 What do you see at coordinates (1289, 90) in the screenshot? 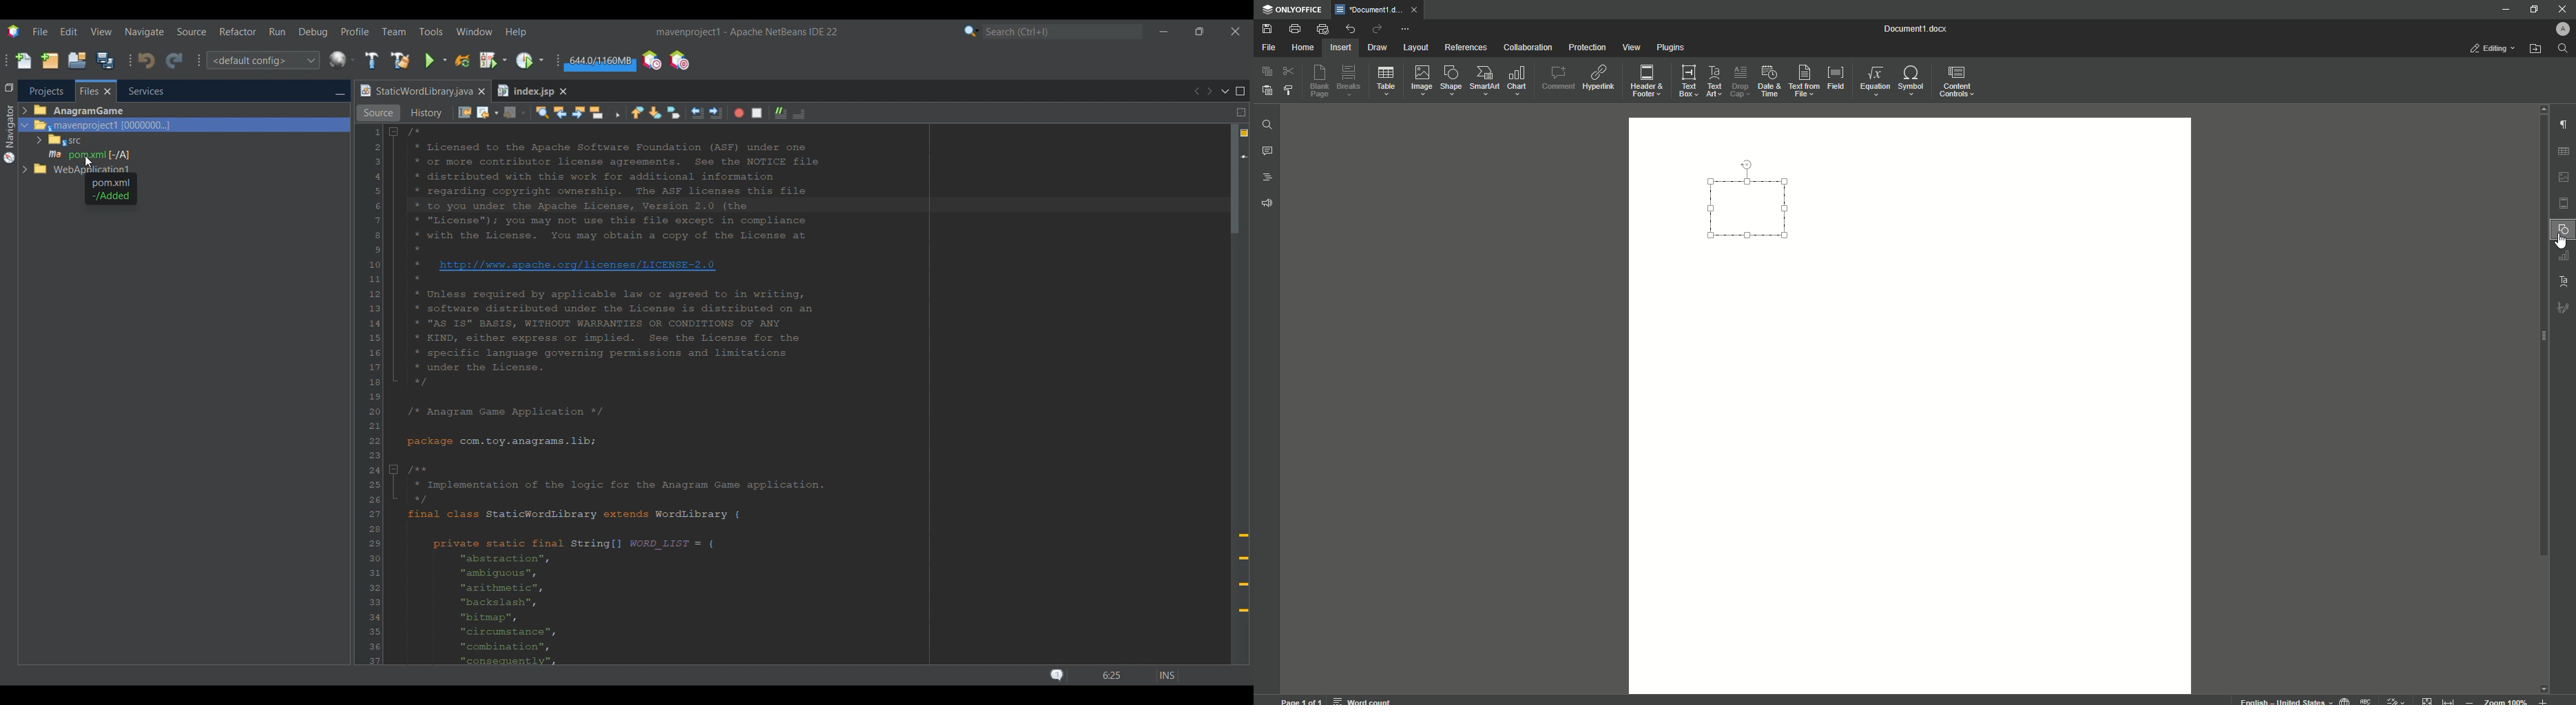
I see `Choose Styles` at bounding box center [1289, 90].